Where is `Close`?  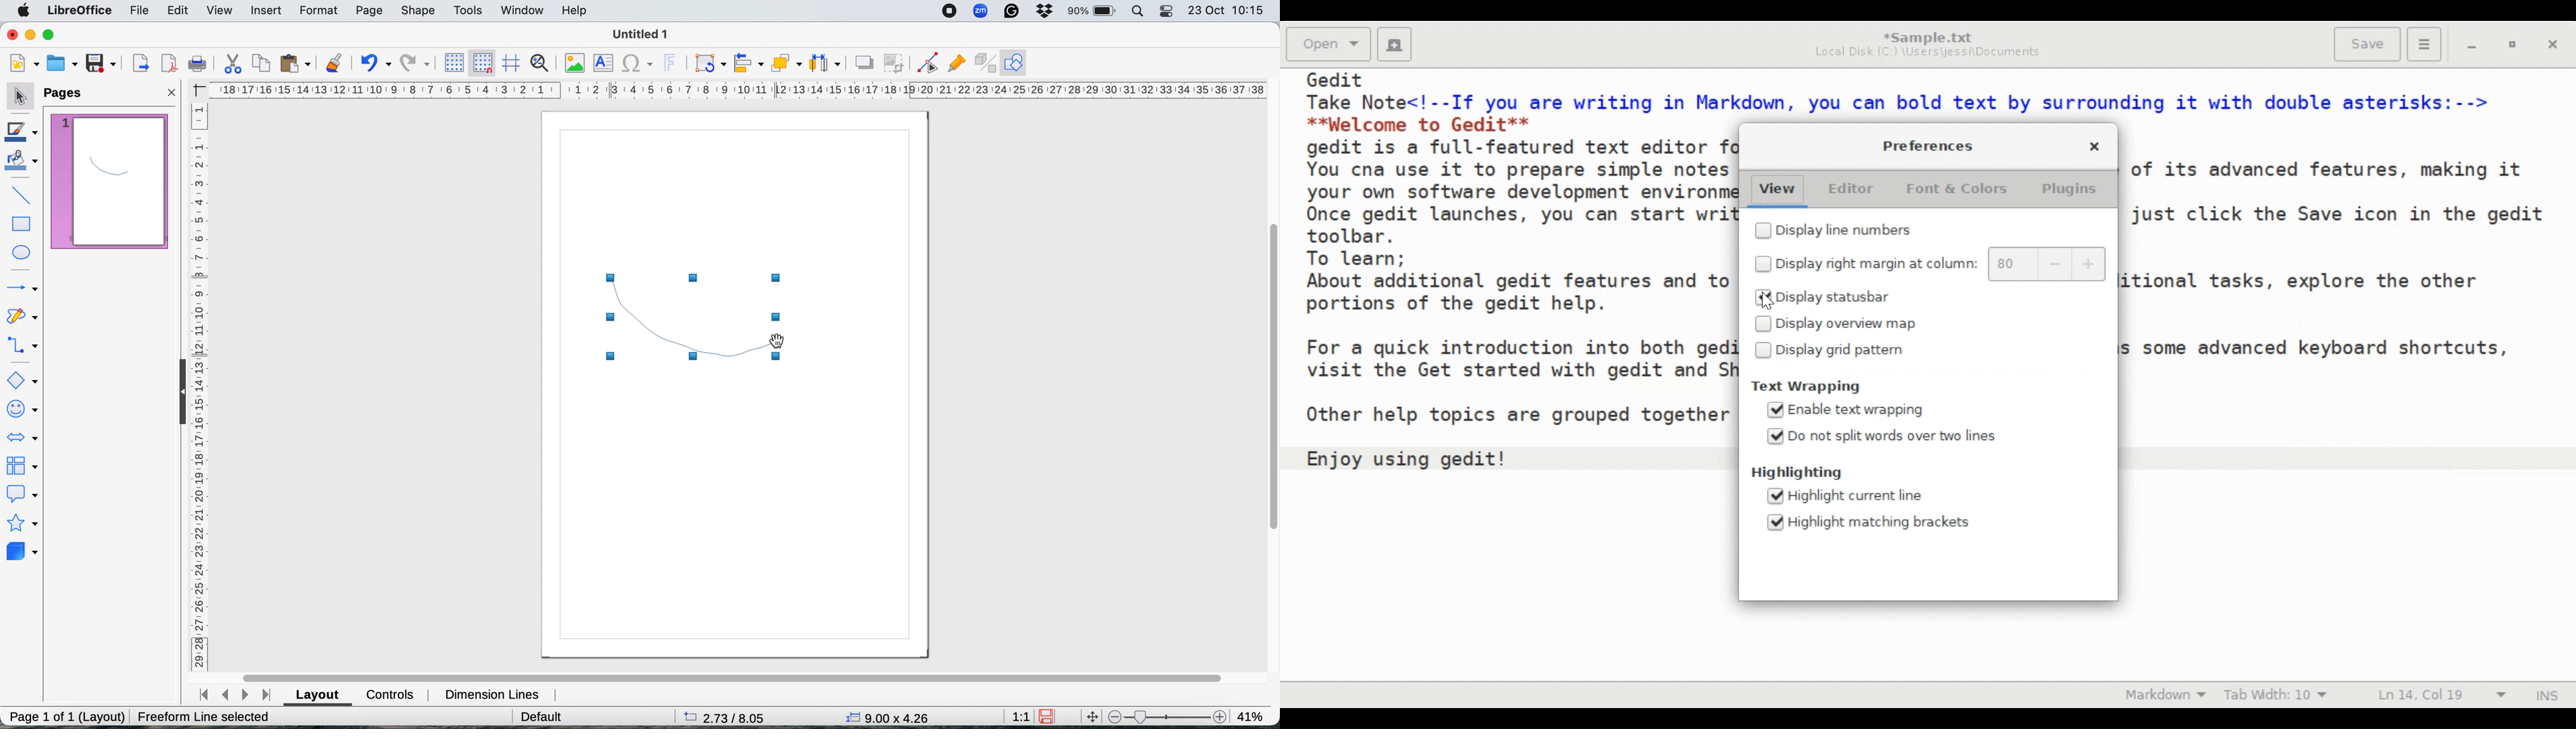
Close is located at coordinates (2095, 146).